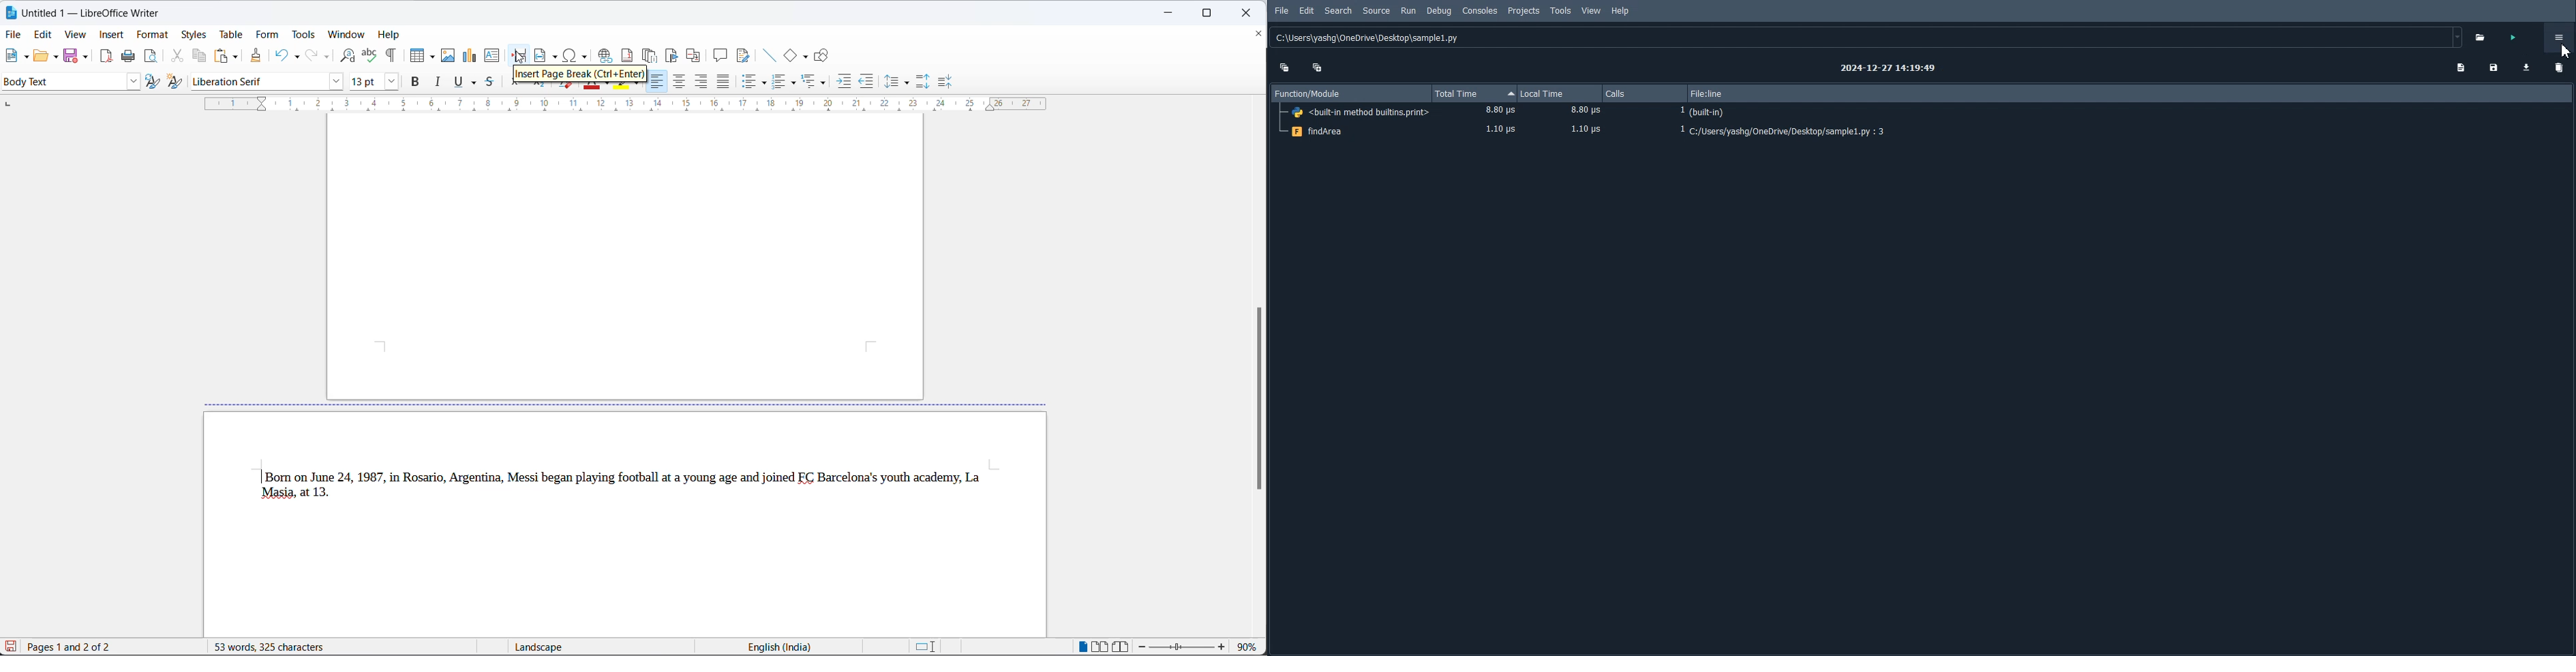 This screenshot has width=2576, height=672. What do you see at coordinates (1922, 113) in the screenshot?
I see `<built-in method buitlin print>` at bounding box center [1922, 113].